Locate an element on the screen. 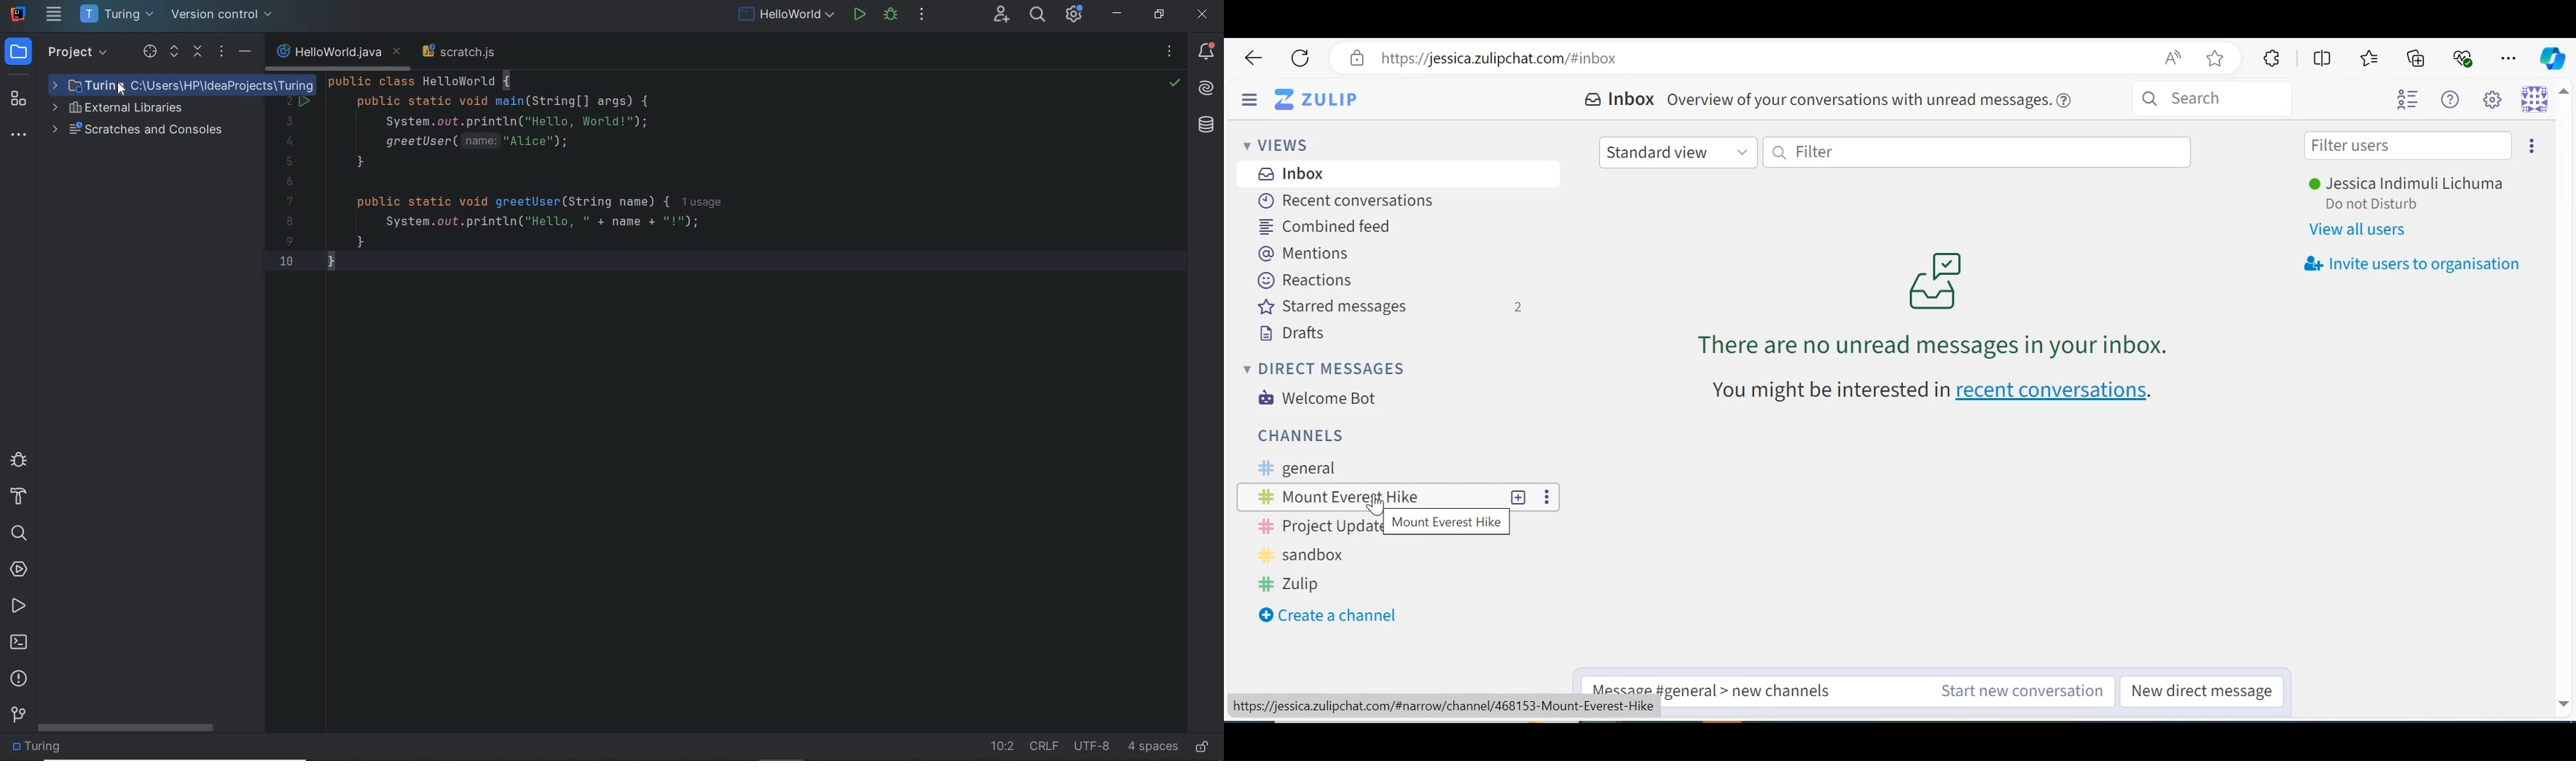  Settings and more is located at coordinates (2510, 56).